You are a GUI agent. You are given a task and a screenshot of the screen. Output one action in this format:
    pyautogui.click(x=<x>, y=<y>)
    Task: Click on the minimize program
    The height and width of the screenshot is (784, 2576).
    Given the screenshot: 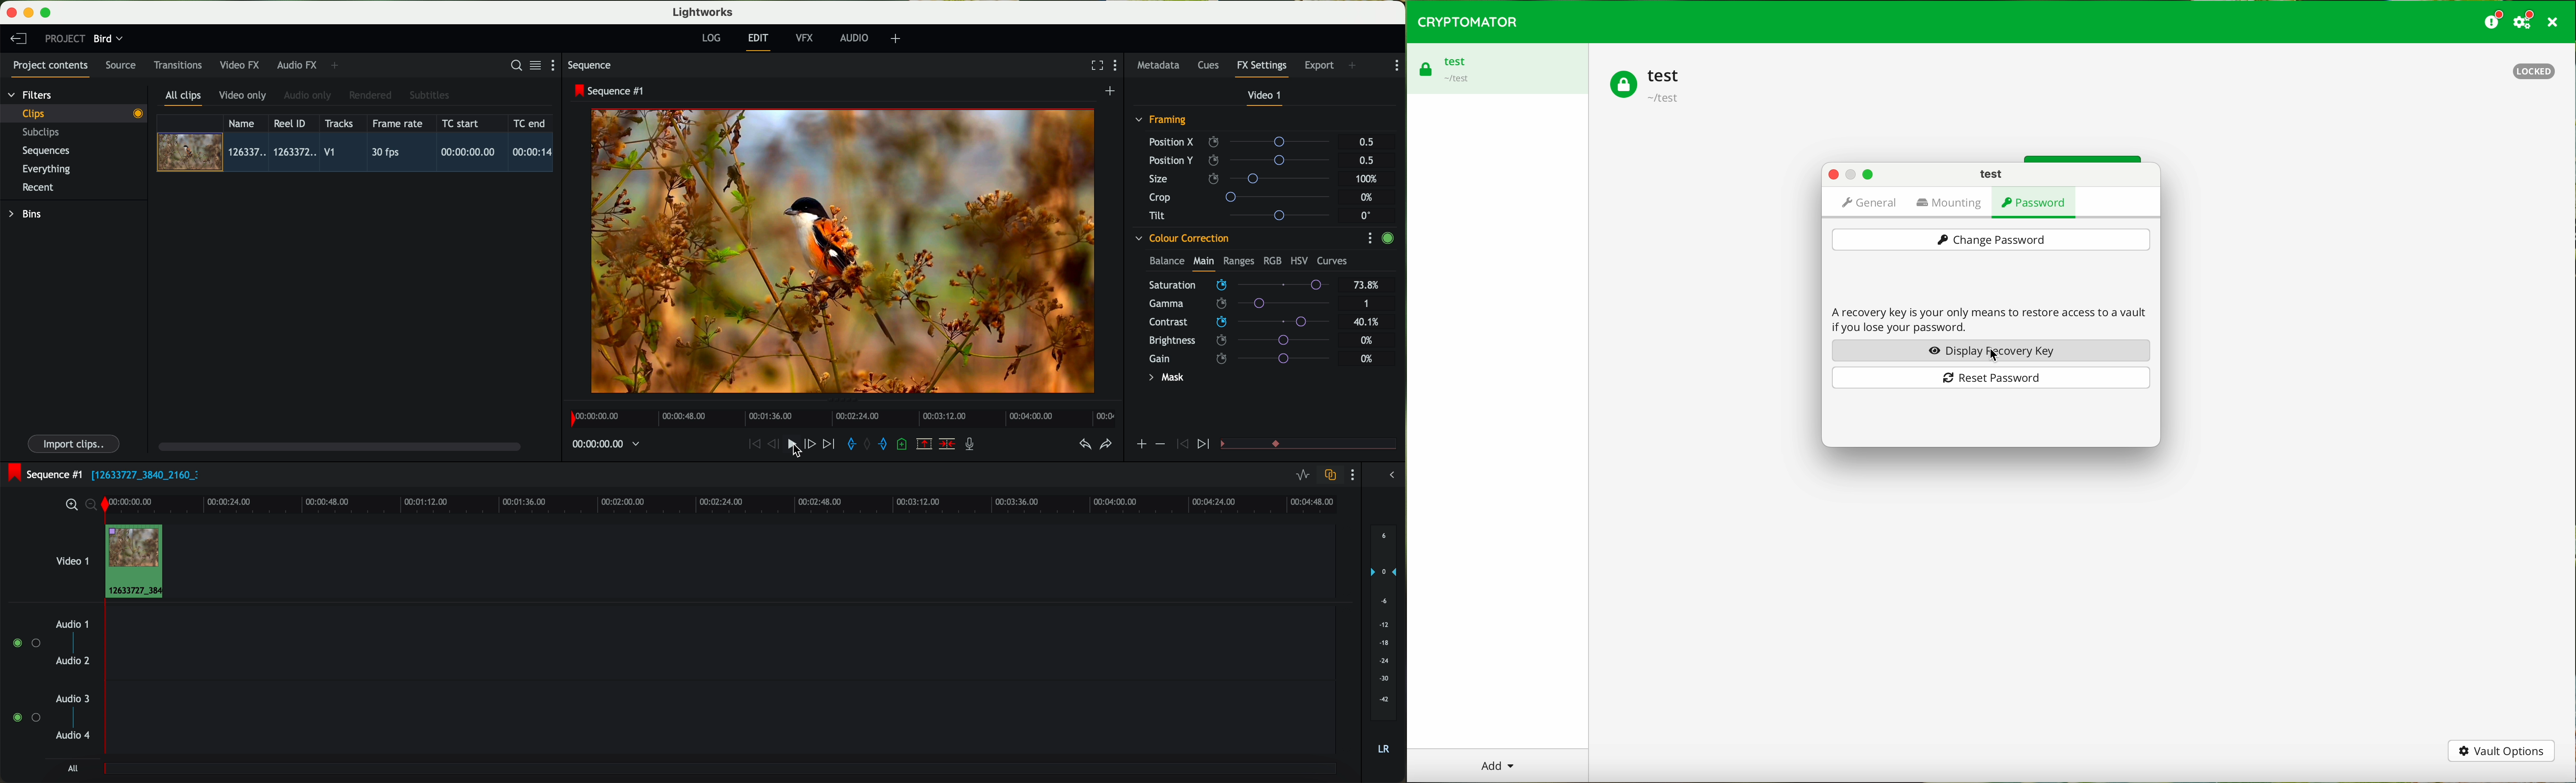 What is the action you would take?
    pyautogui.click(x=31, y=13)
    